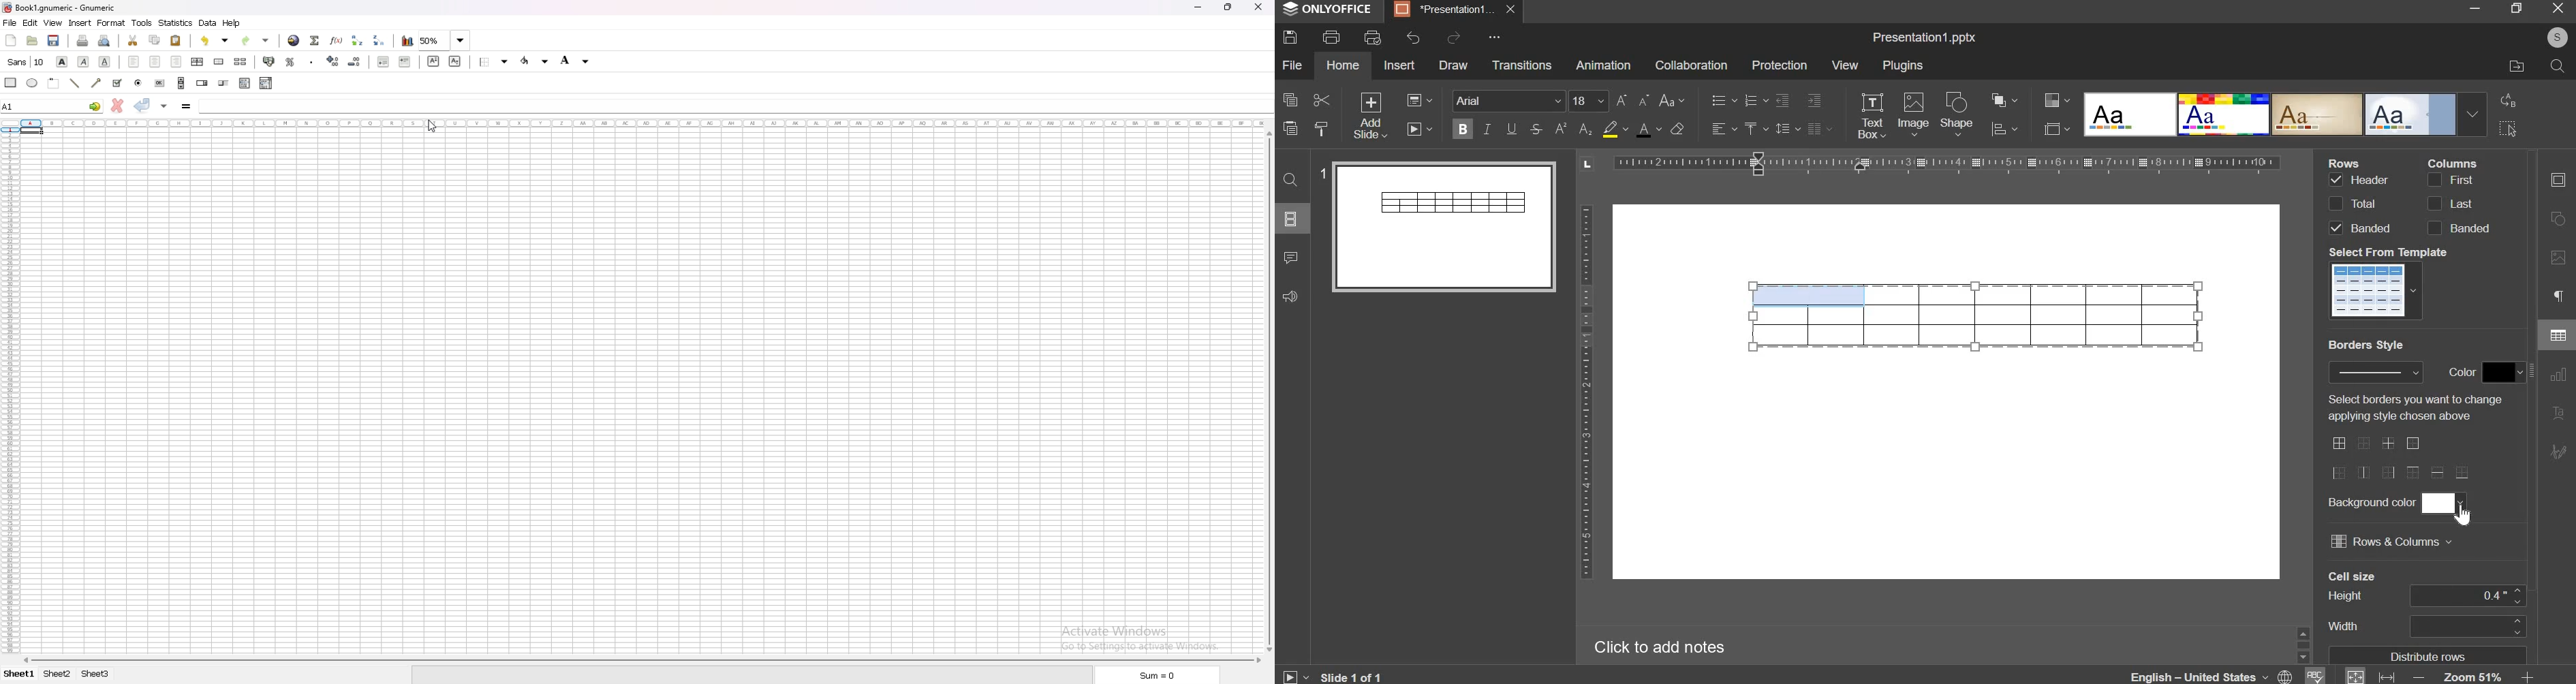 Image resolution: width=2576 pixels, height=700 pixels. Describe the element at coordinates (1290, 127) in the screenshot. I see `paste` at that location.